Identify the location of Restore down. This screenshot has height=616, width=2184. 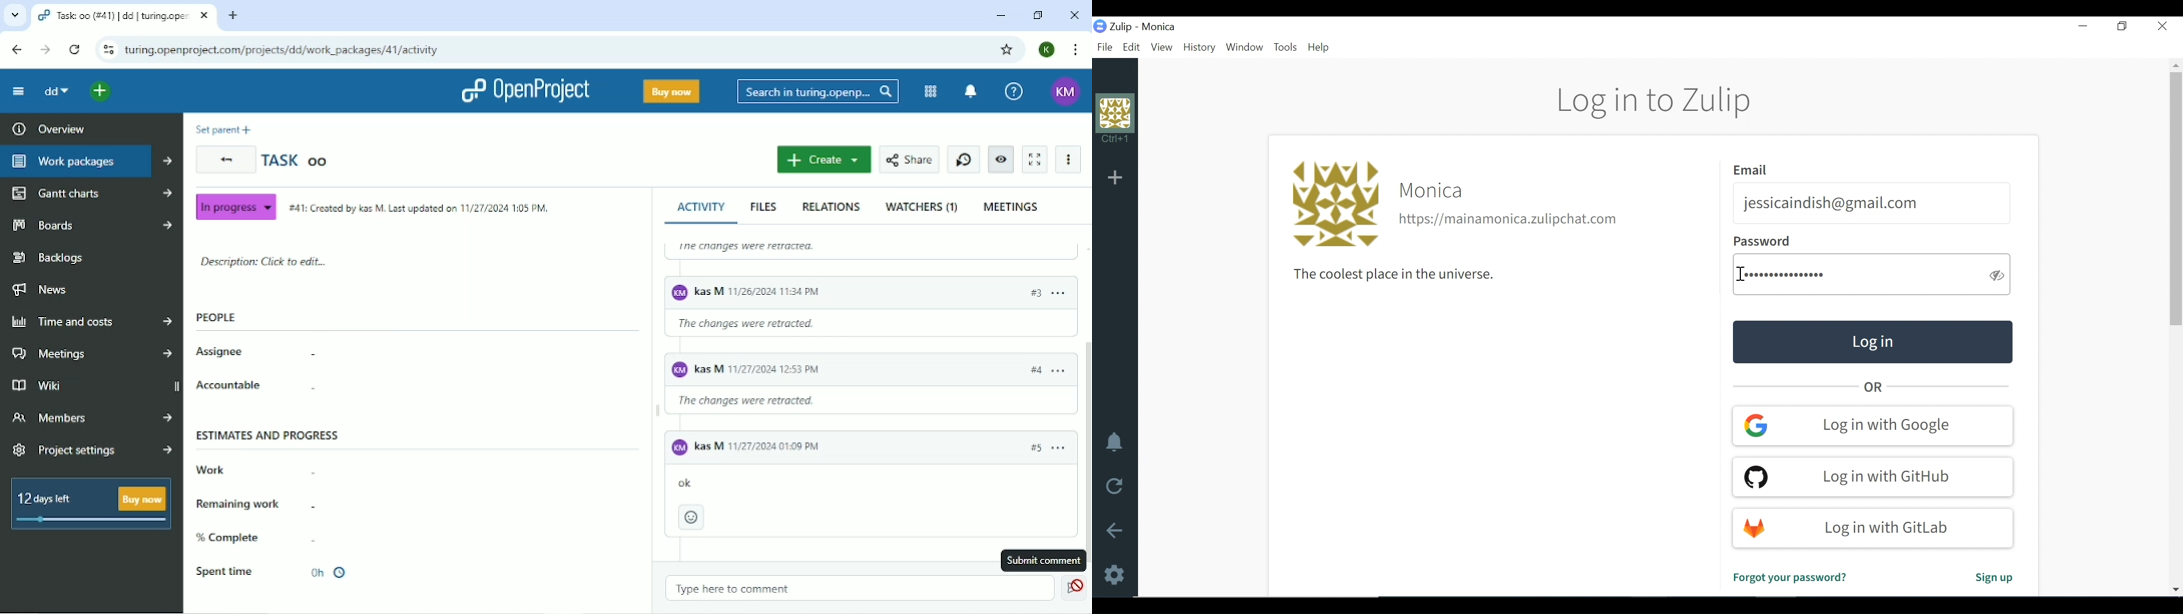
(1039, 16).